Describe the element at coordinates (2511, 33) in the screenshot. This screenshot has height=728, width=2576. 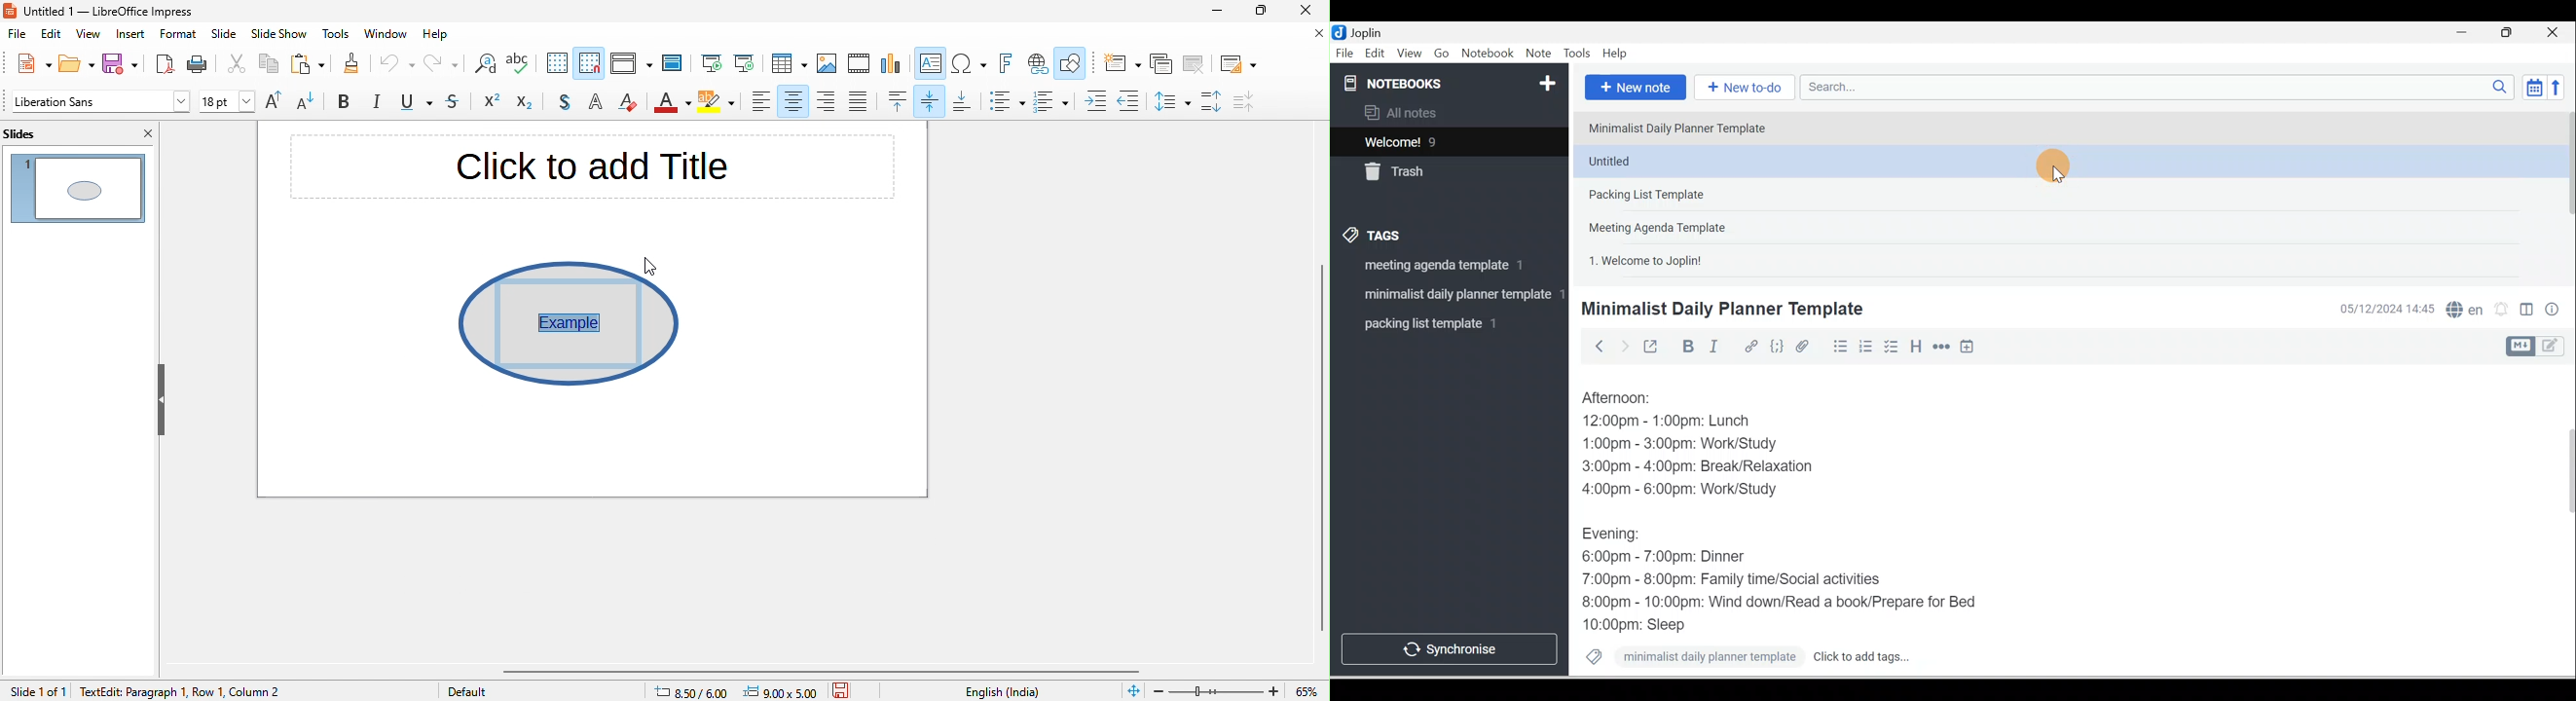
I see `Maximise` at that location.